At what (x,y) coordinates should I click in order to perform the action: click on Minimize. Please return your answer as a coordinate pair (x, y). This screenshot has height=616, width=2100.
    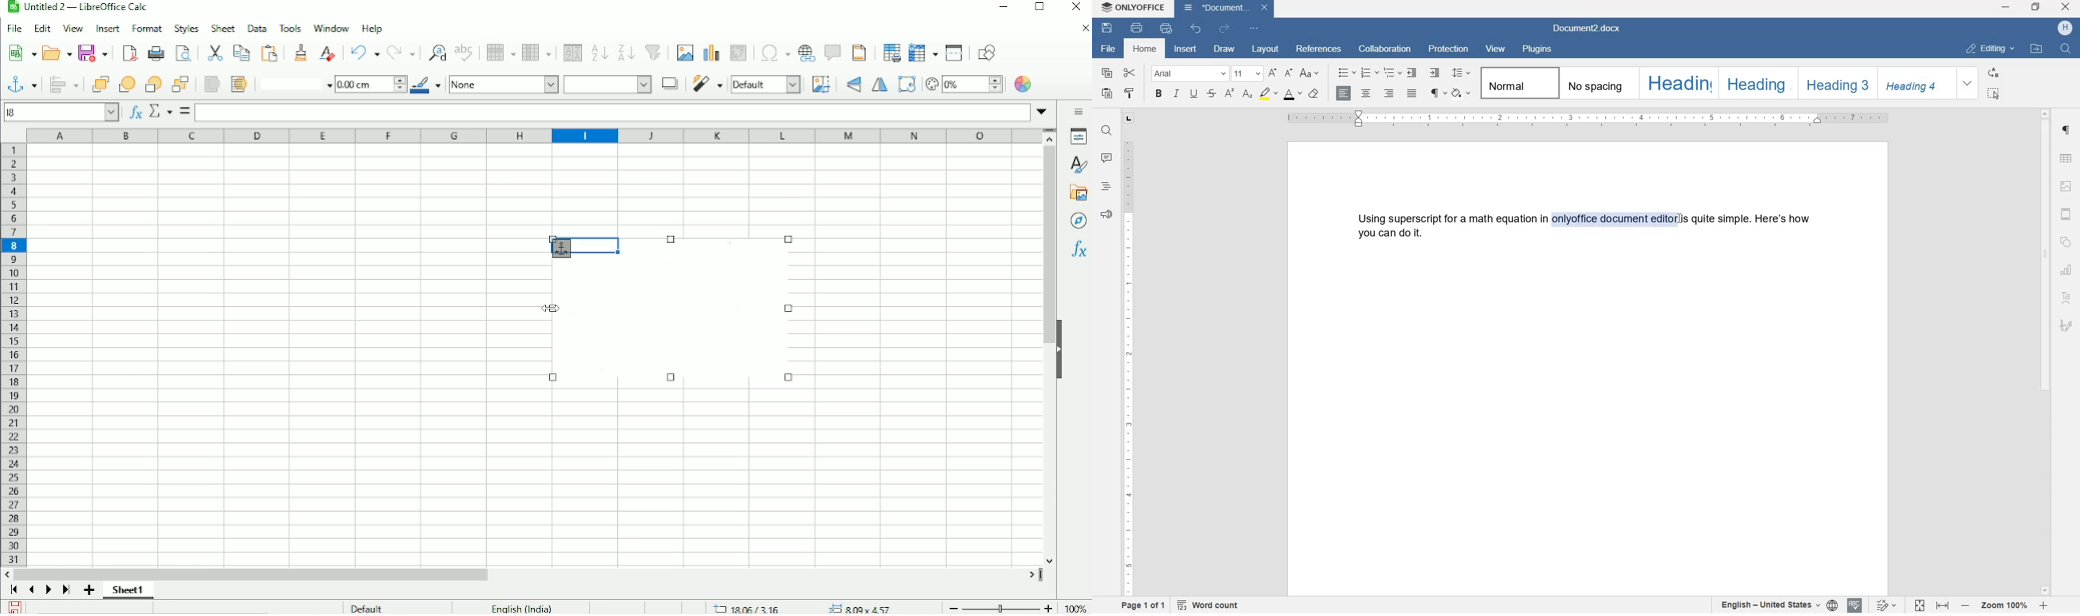
    Looking at the image, I should click on (1001, 8).